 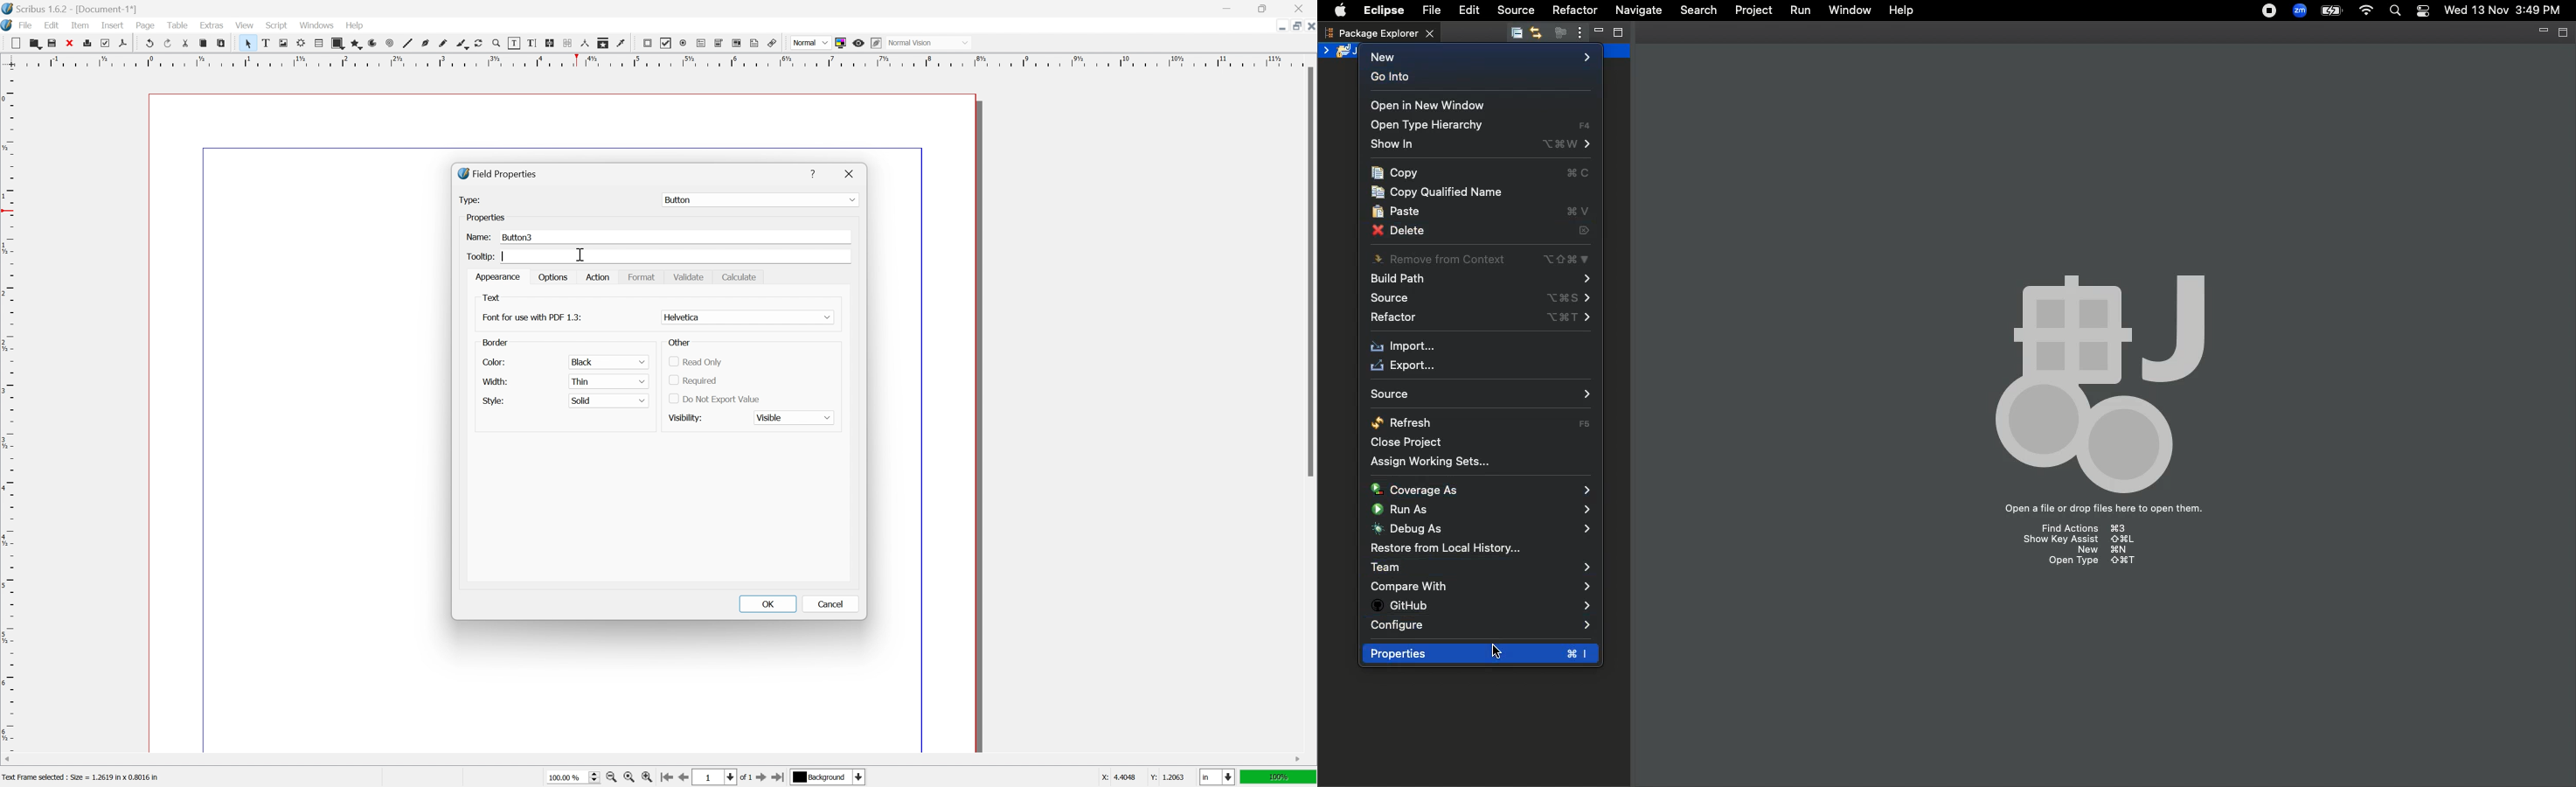 I want to click on script, so click(x=278, y=25).